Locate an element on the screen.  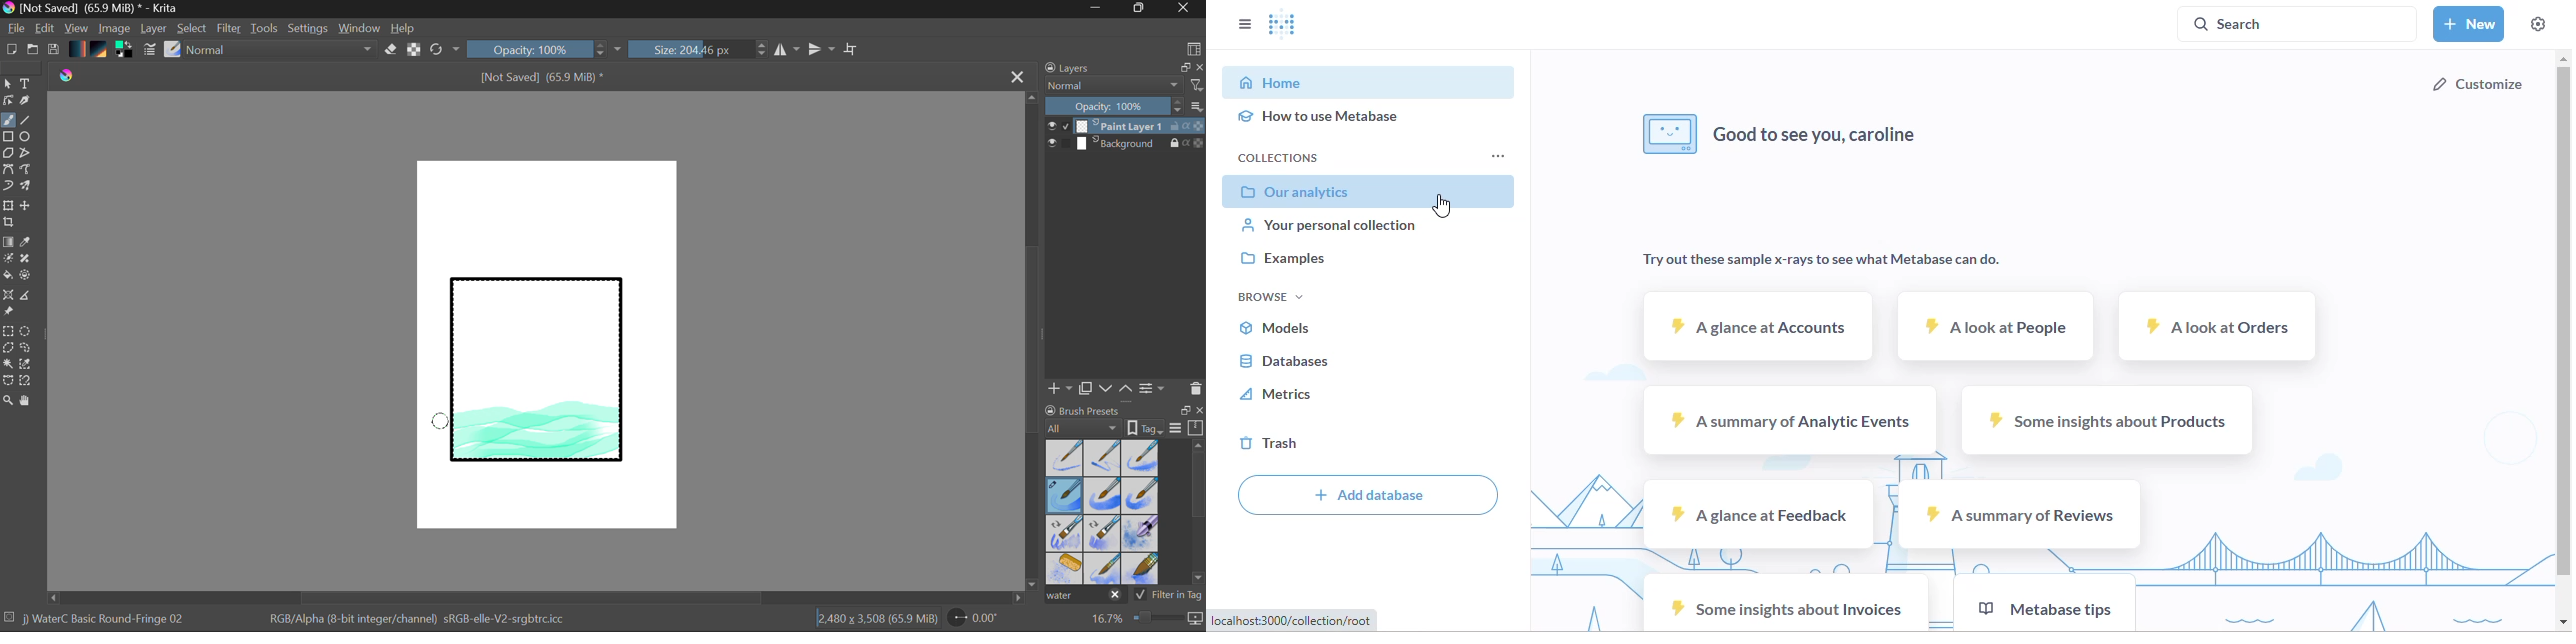
Filter in Tag Option is located at coordinates (1169, 596).